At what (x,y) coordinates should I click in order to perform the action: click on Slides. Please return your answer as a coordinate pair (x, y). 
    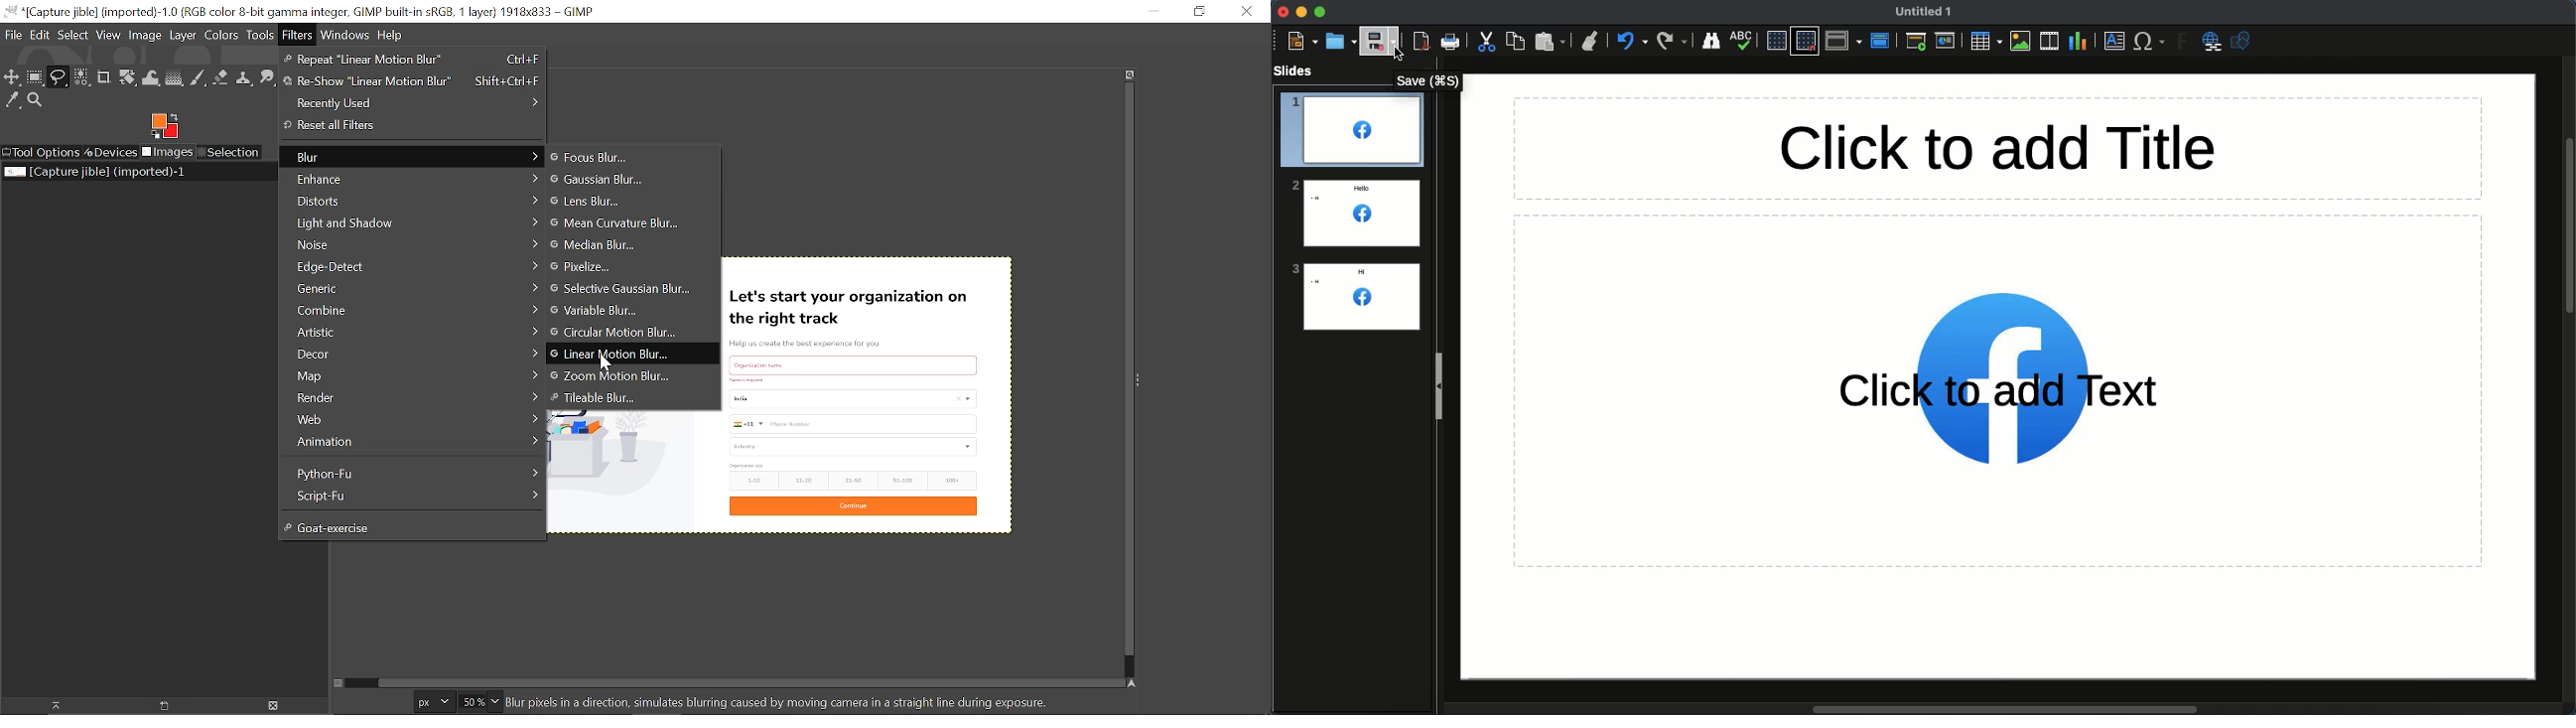
    Looking at the image, I should click on (1296, 69).